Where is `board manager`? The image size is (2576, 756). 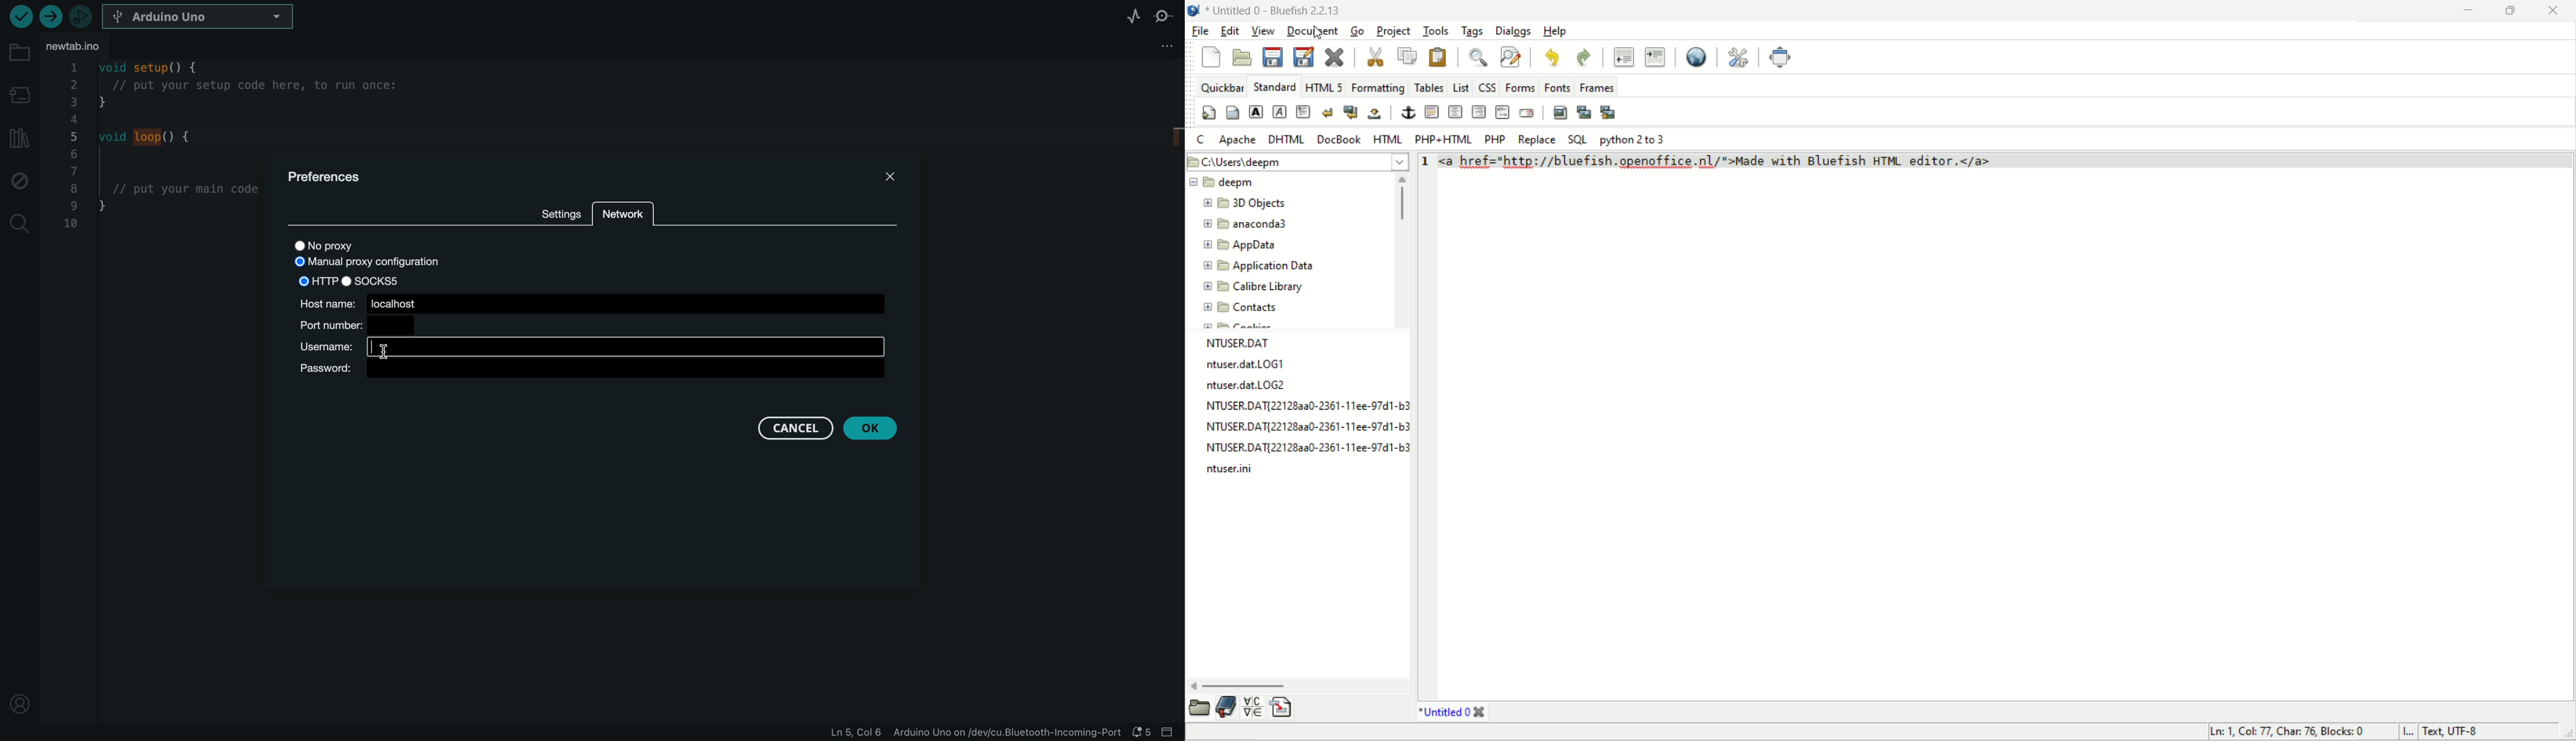
board manager is located at coordinates (19, 97).